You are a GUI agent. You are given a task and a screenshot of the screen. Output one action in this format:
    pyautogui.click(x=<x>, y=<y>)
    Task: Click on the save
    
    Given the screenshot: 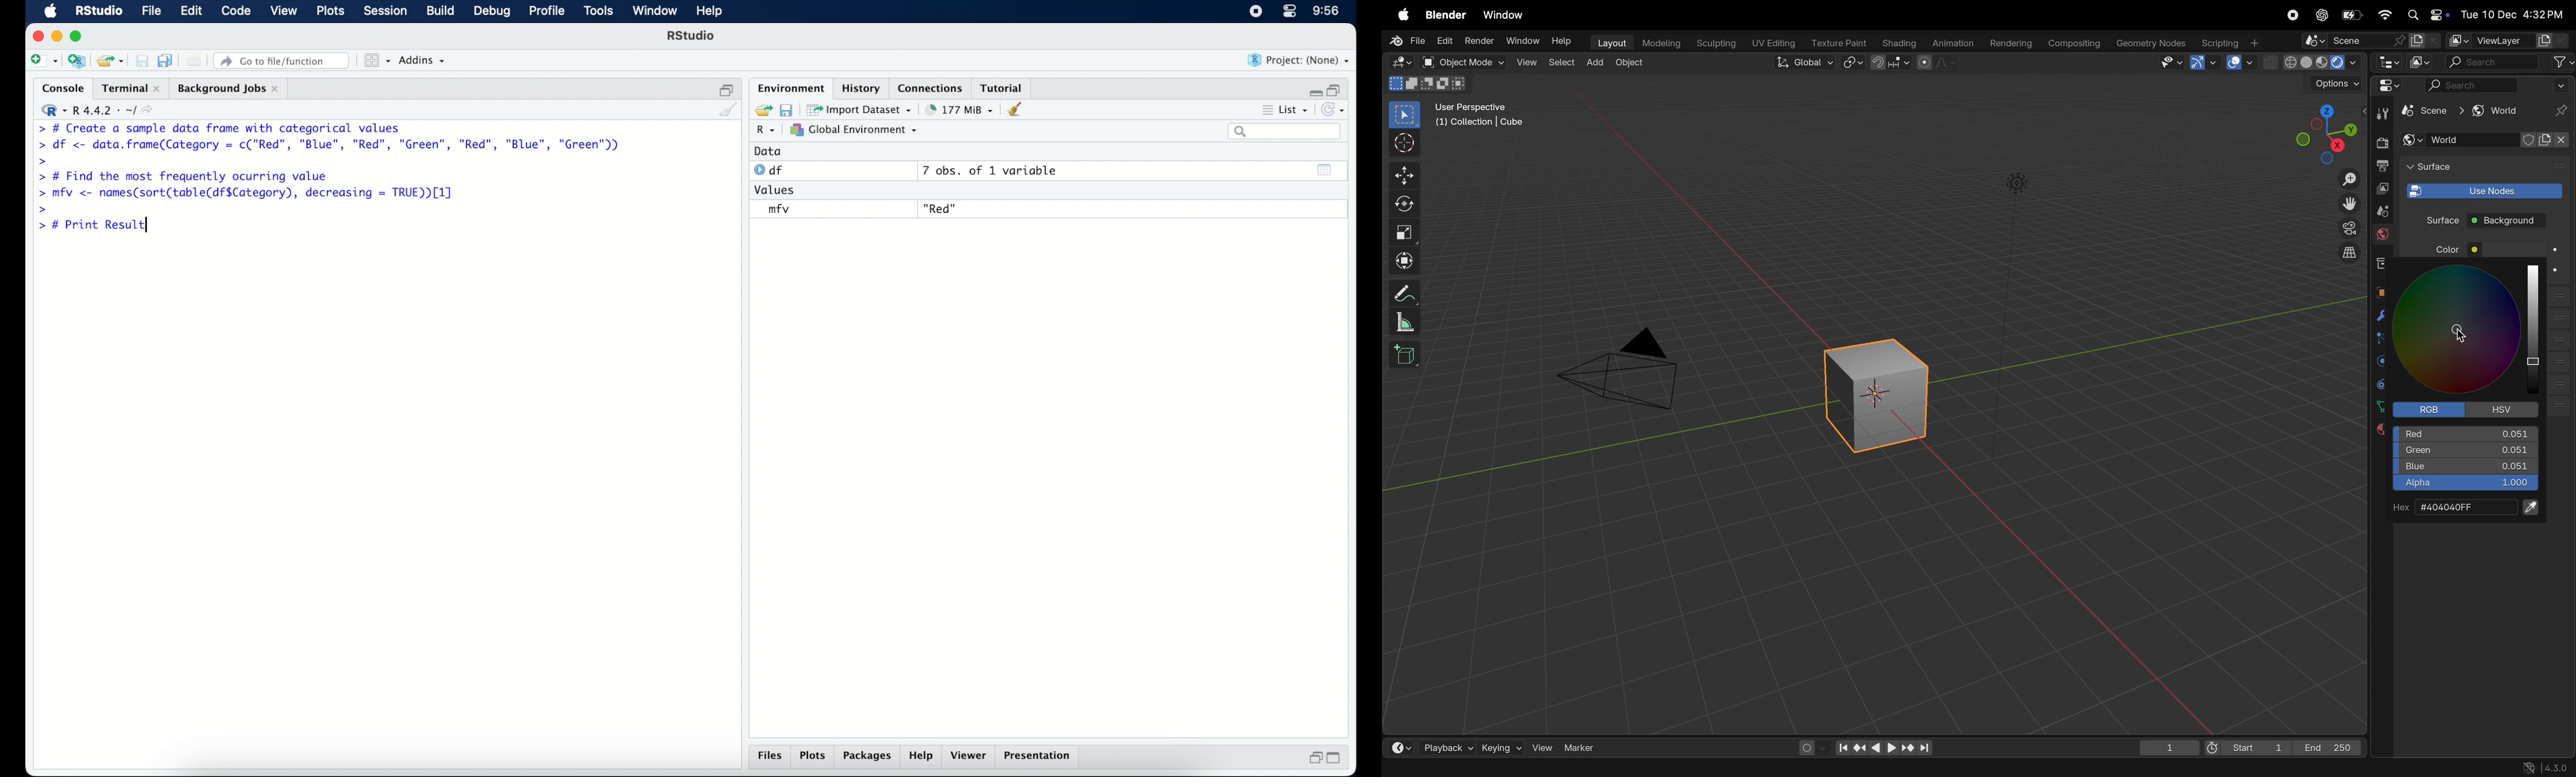 What is the action you would take?
    pyautogui.click(x=786, y=110)
    